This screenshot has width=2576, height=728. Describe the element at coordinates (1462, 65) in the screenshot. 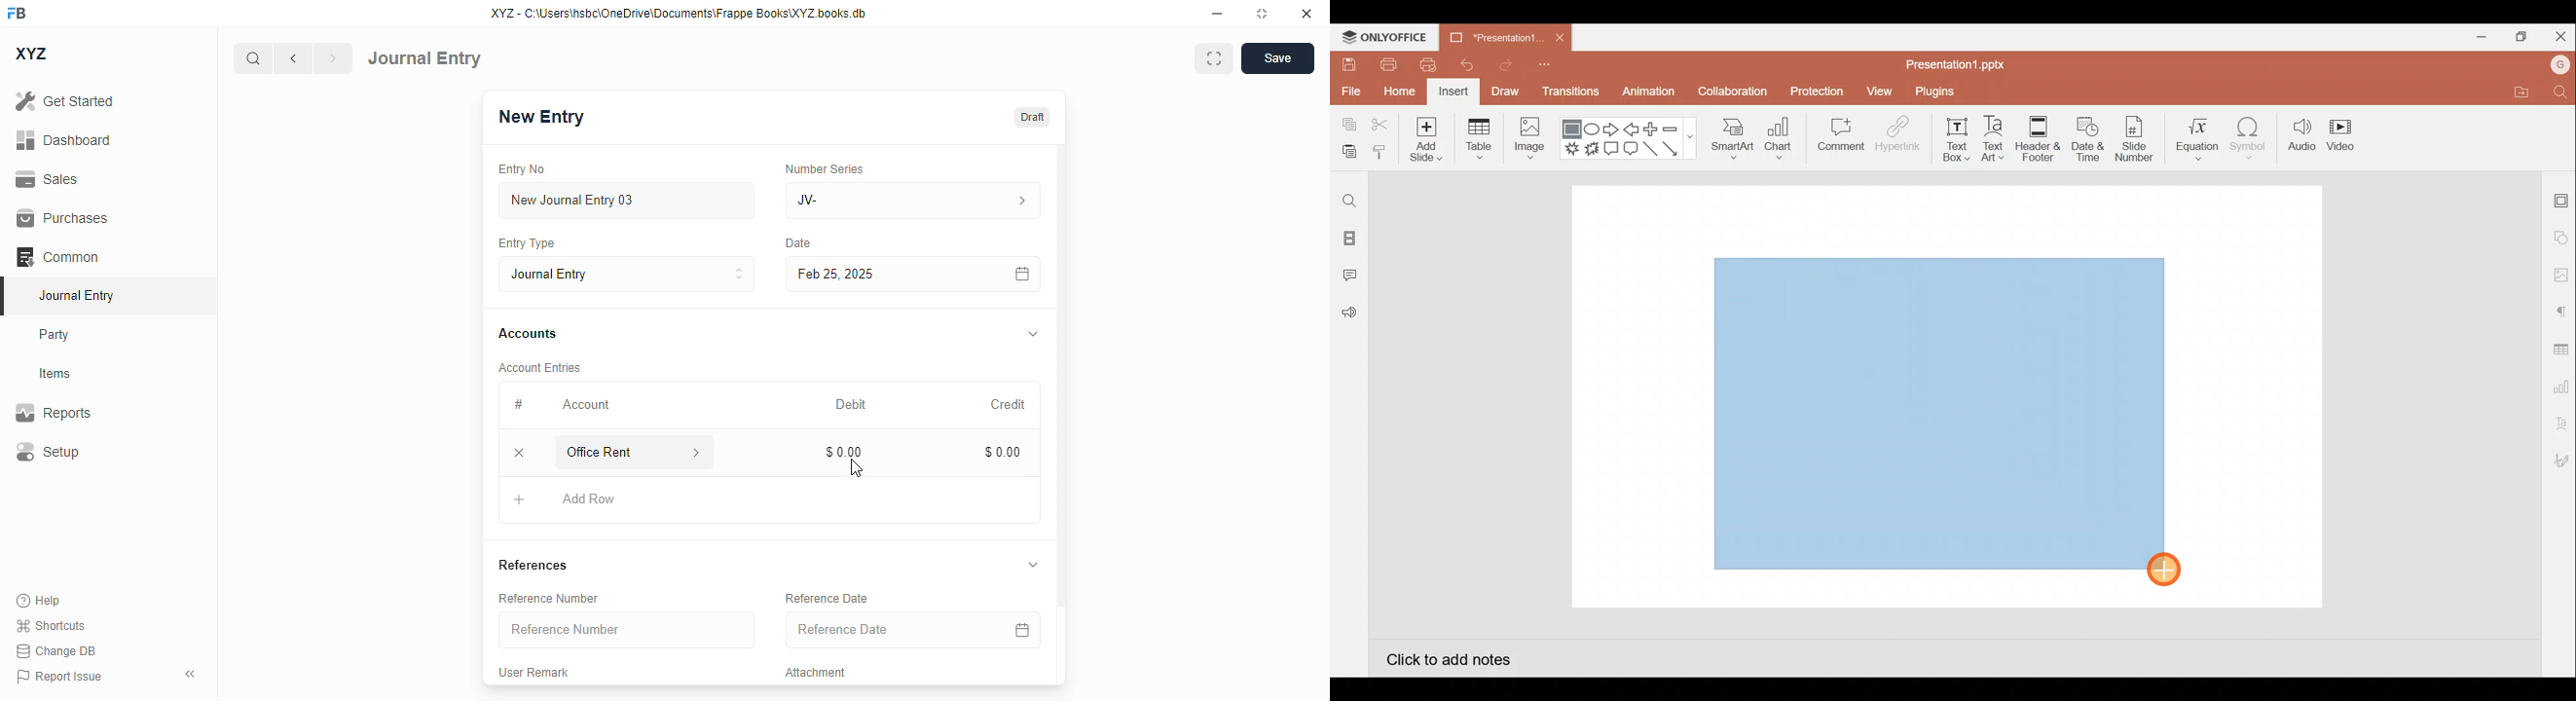

I see `Undo` at that location.